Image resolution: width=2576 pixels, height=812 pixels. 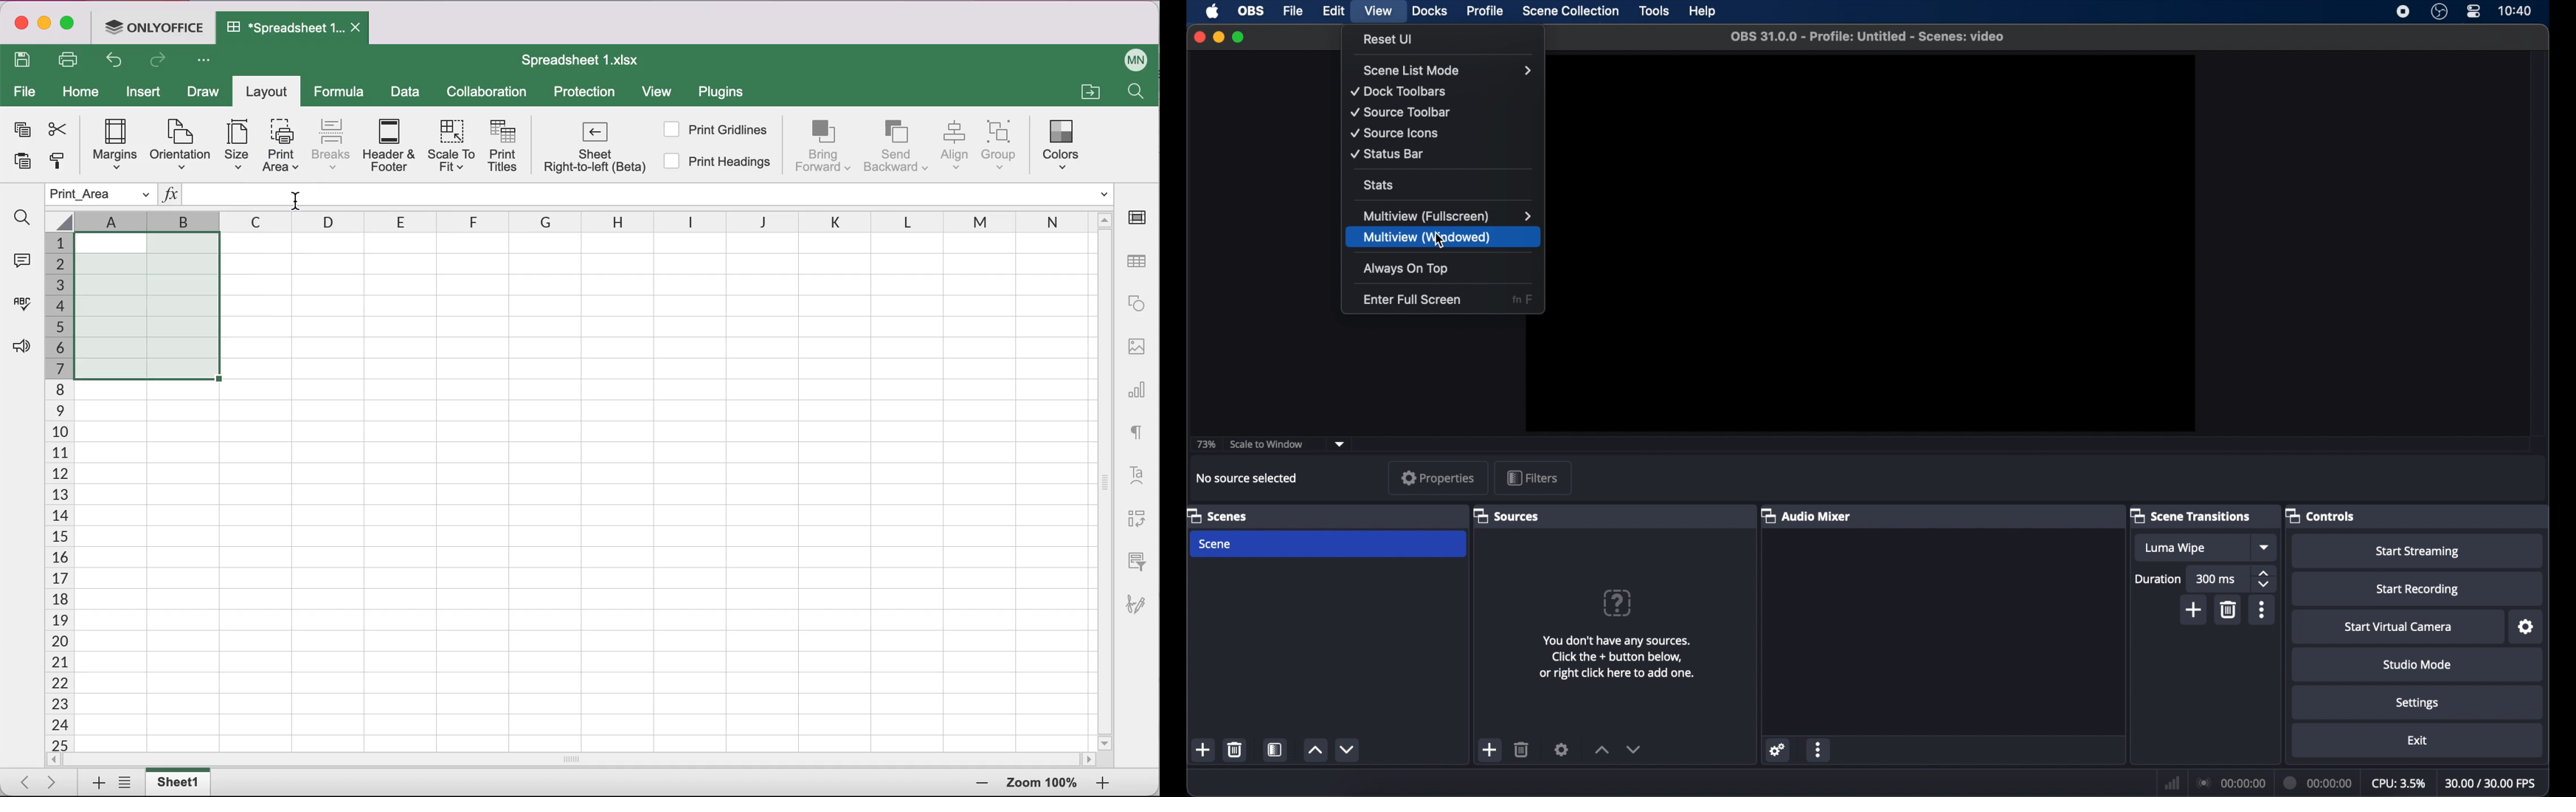 What do you see at coordinates (1508, 515) in the screenshot?
I see `sources` at bounding box center [1508, 515].